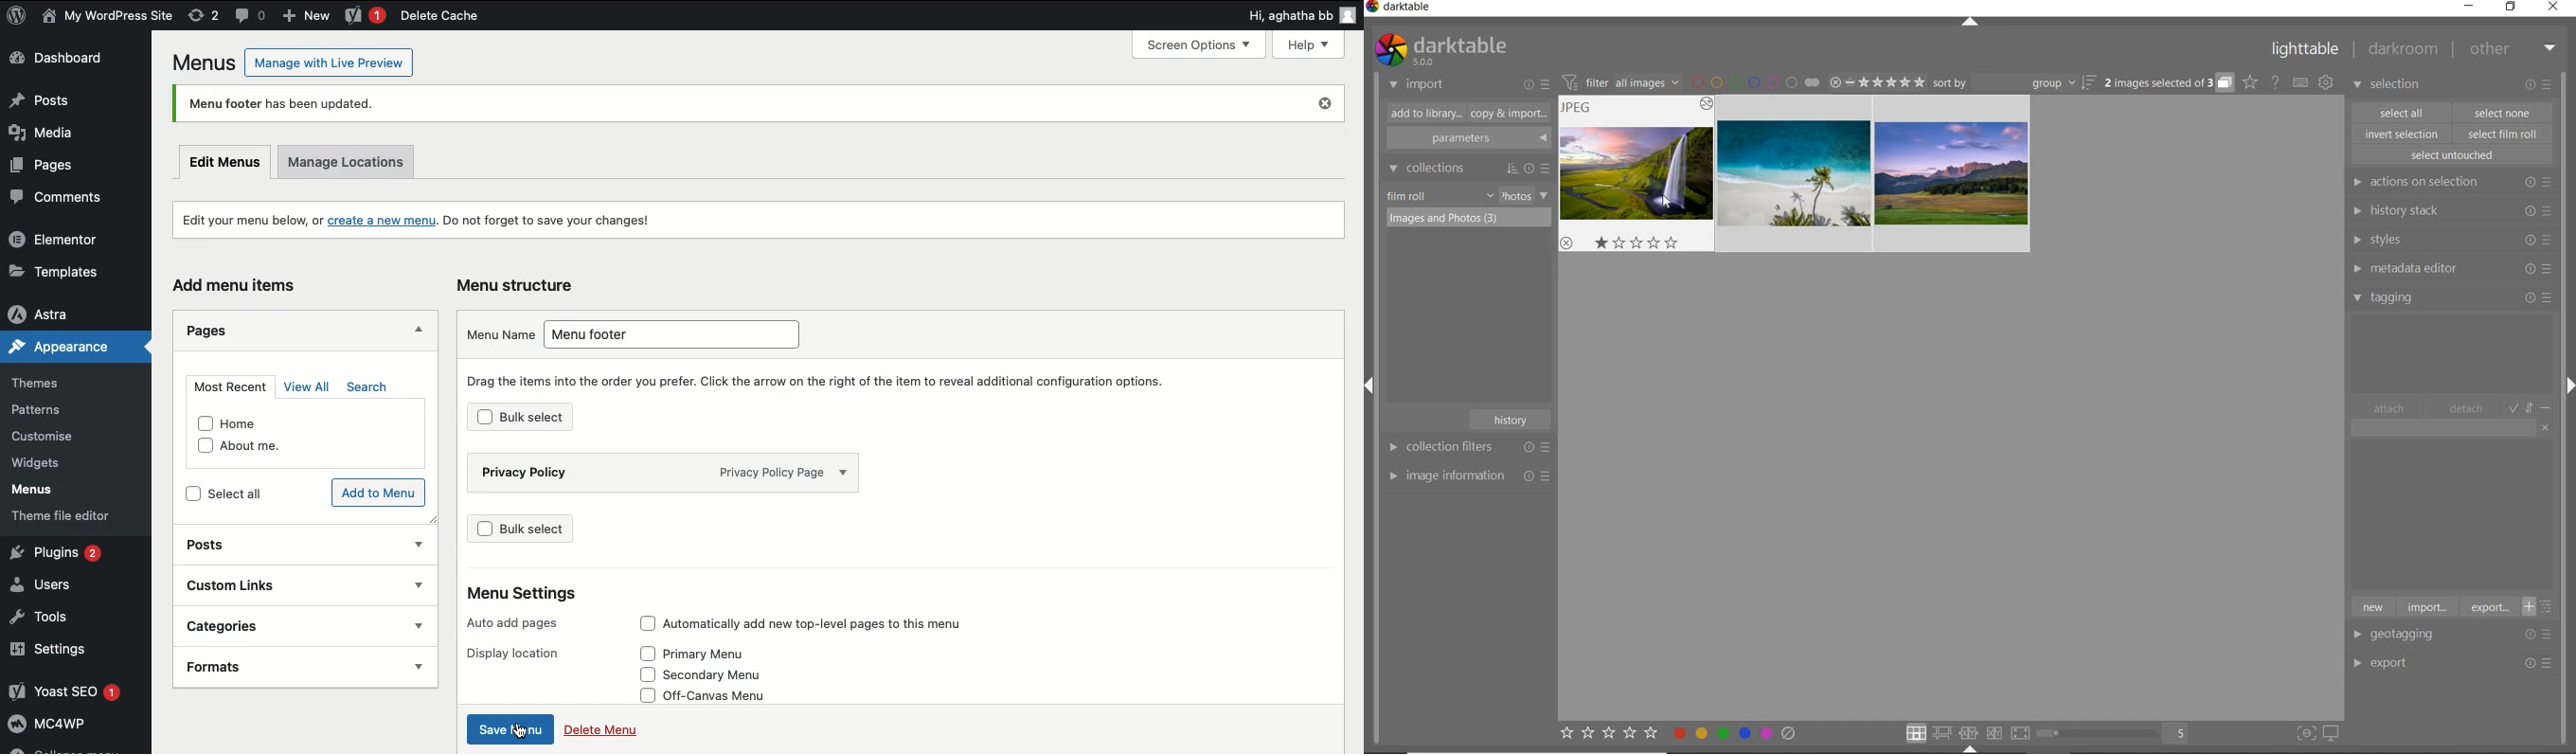  I want to click on Settings, so click(71, 651).